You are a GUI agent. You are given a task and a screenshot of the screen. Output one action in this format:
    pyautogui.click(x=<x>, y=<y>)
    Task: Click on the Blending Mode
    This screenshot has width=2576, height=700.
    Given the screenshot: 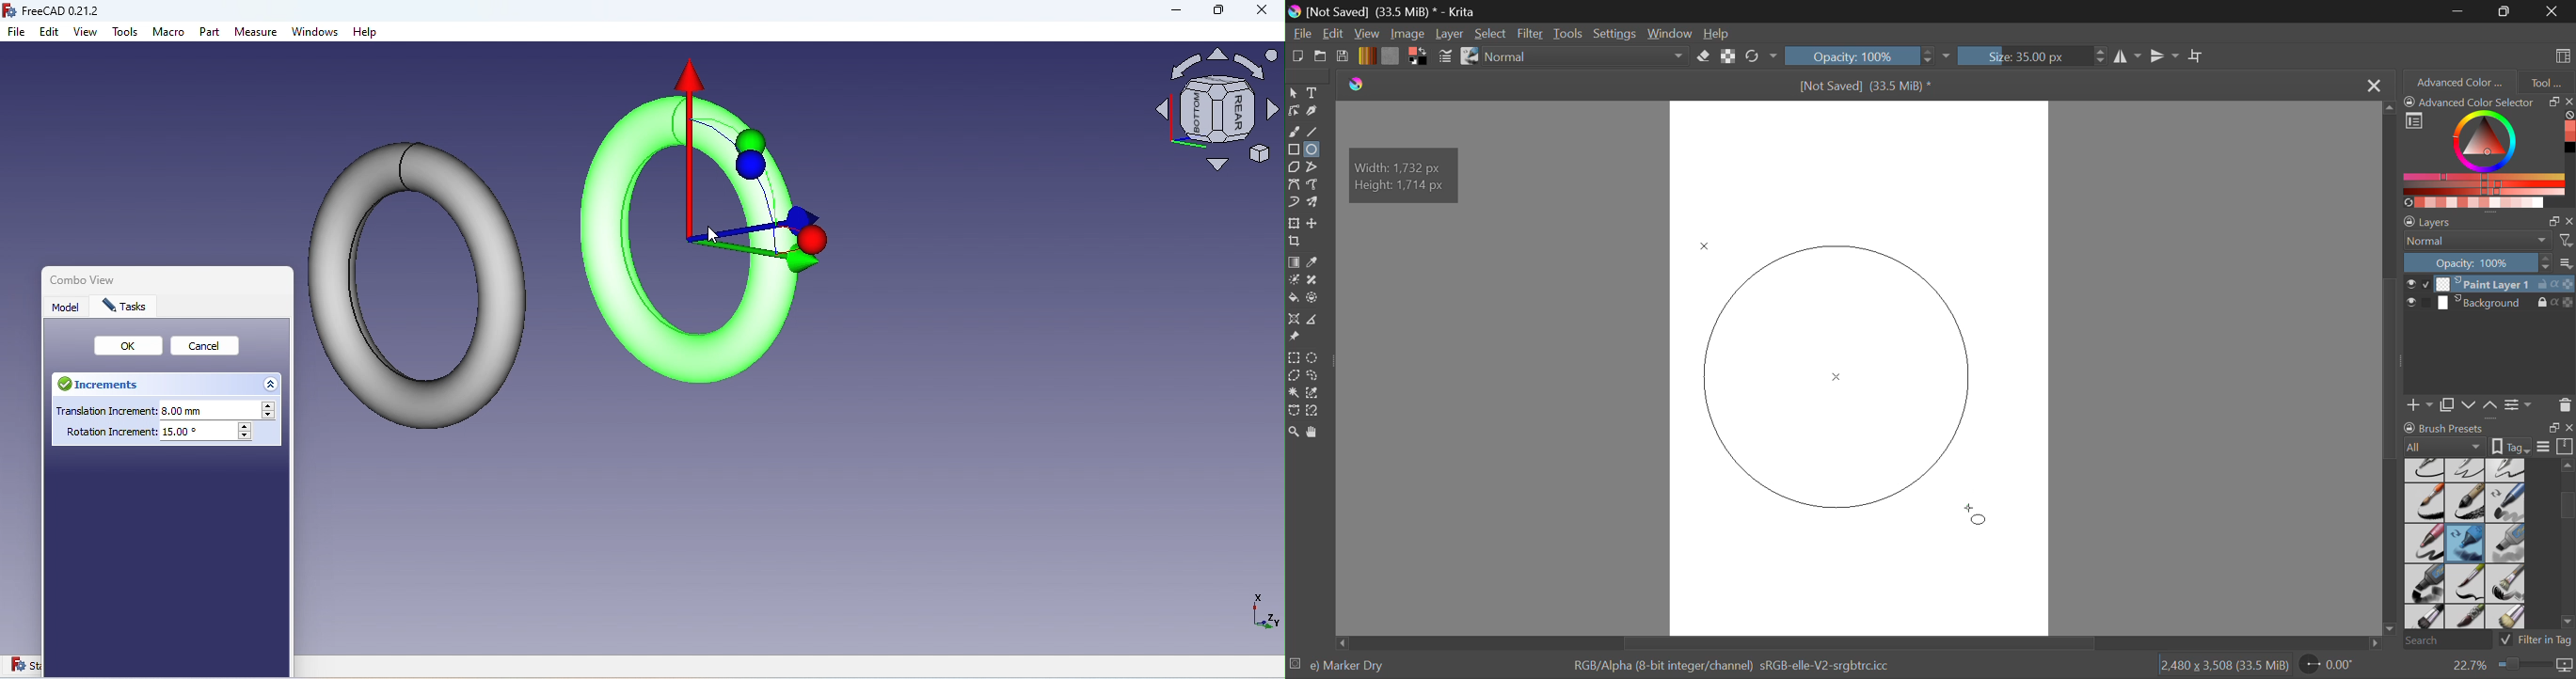 What is the action you would take?
    pyautogui.click(x=2489, y=241)
    